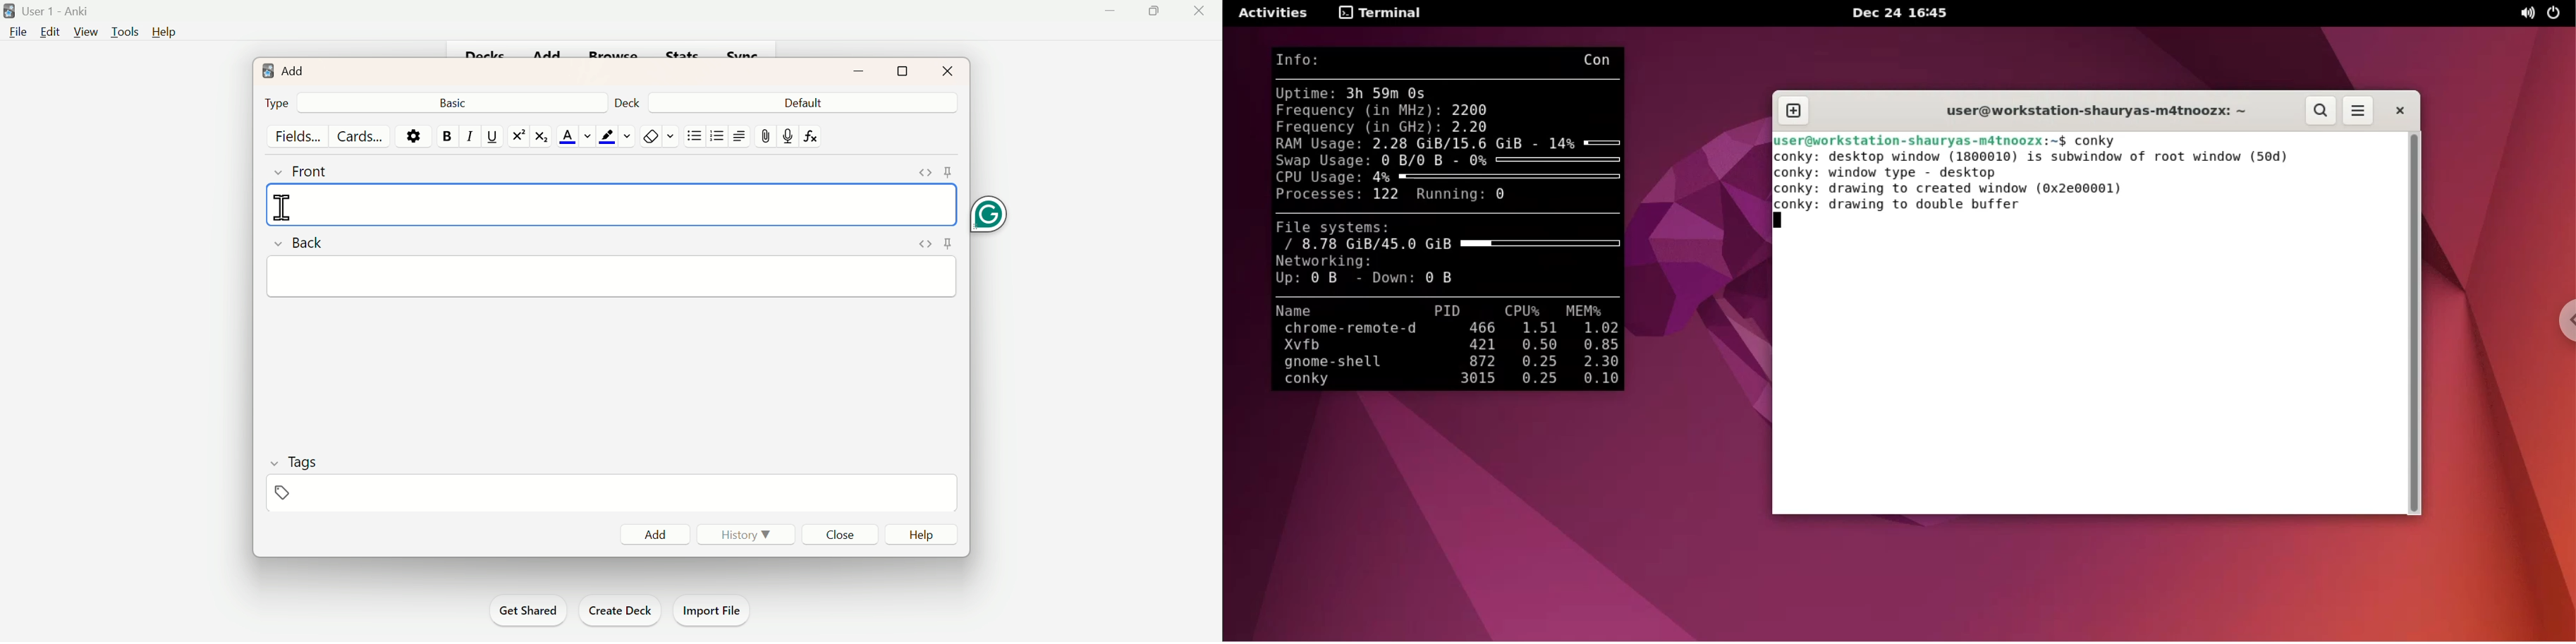 The height and width of the screenshot is (644, 2576). What do you see at coordinates (301, 136) in the screenshot?
I see `Fields...` at bounding box center [301, 136].